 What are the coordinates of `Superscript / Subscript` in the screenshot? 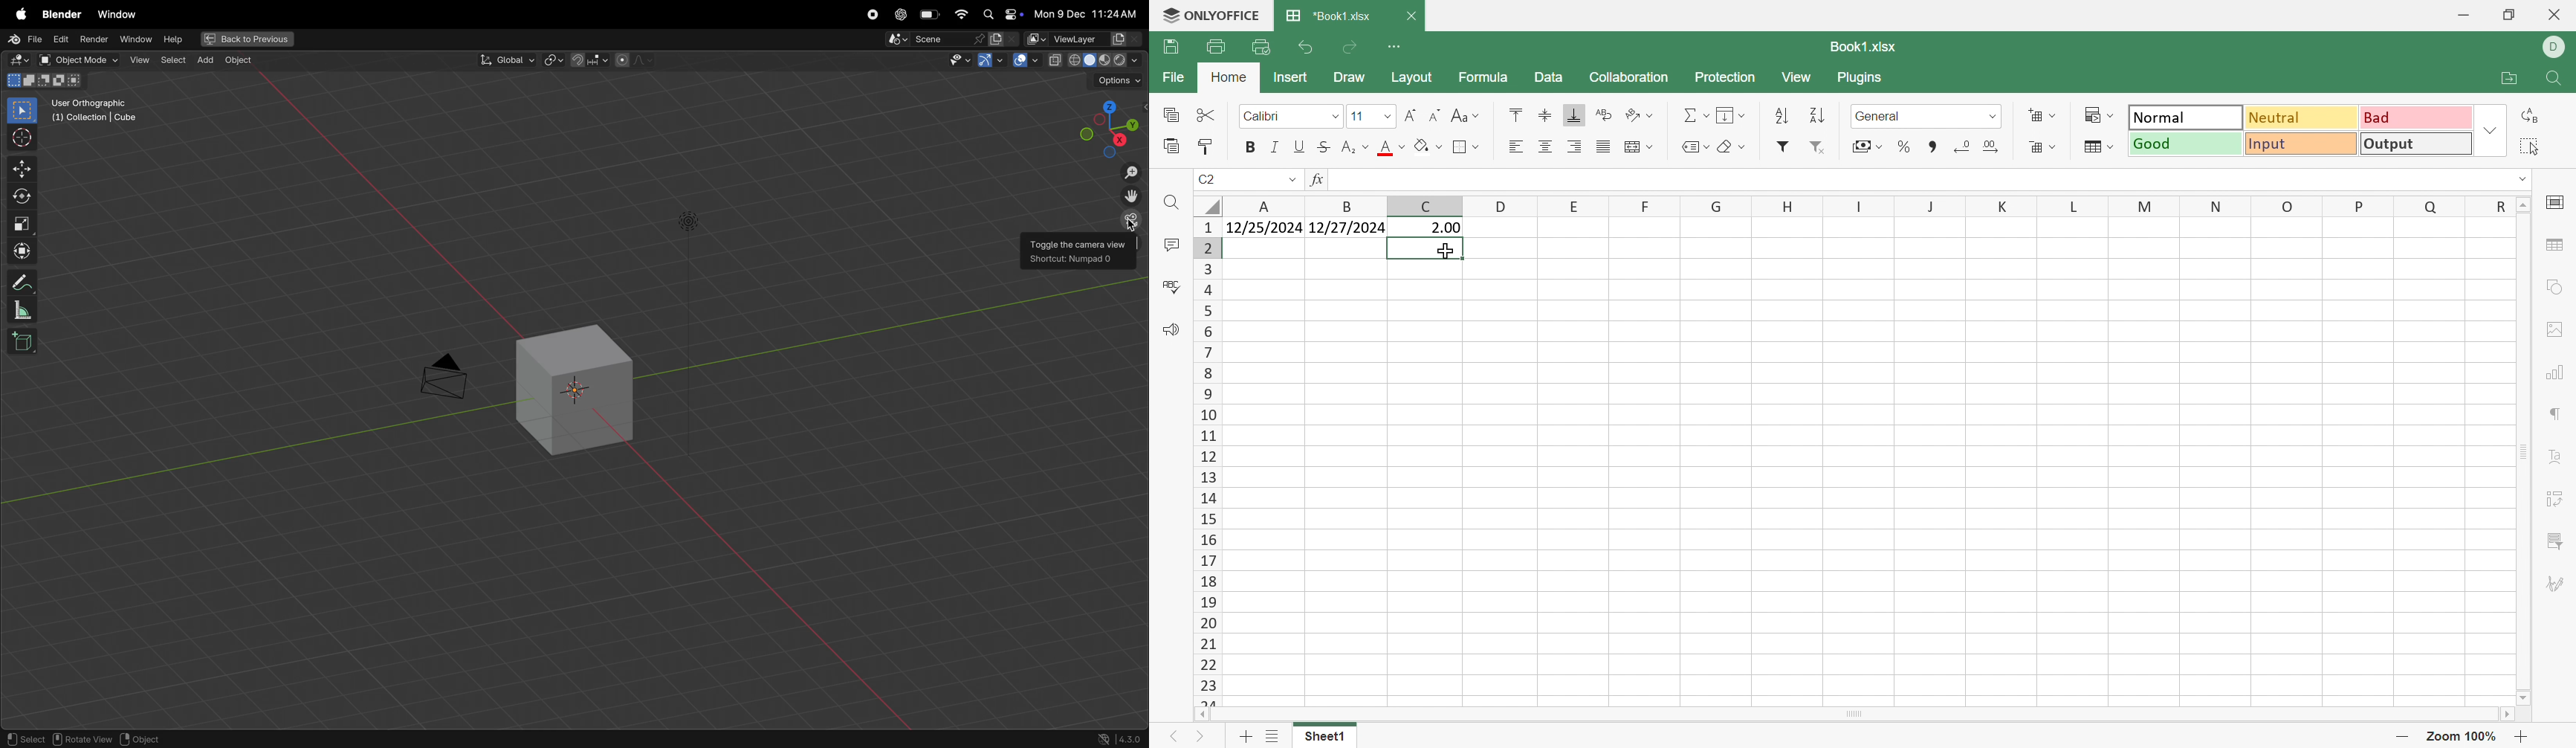 It's located at (1356, 146).